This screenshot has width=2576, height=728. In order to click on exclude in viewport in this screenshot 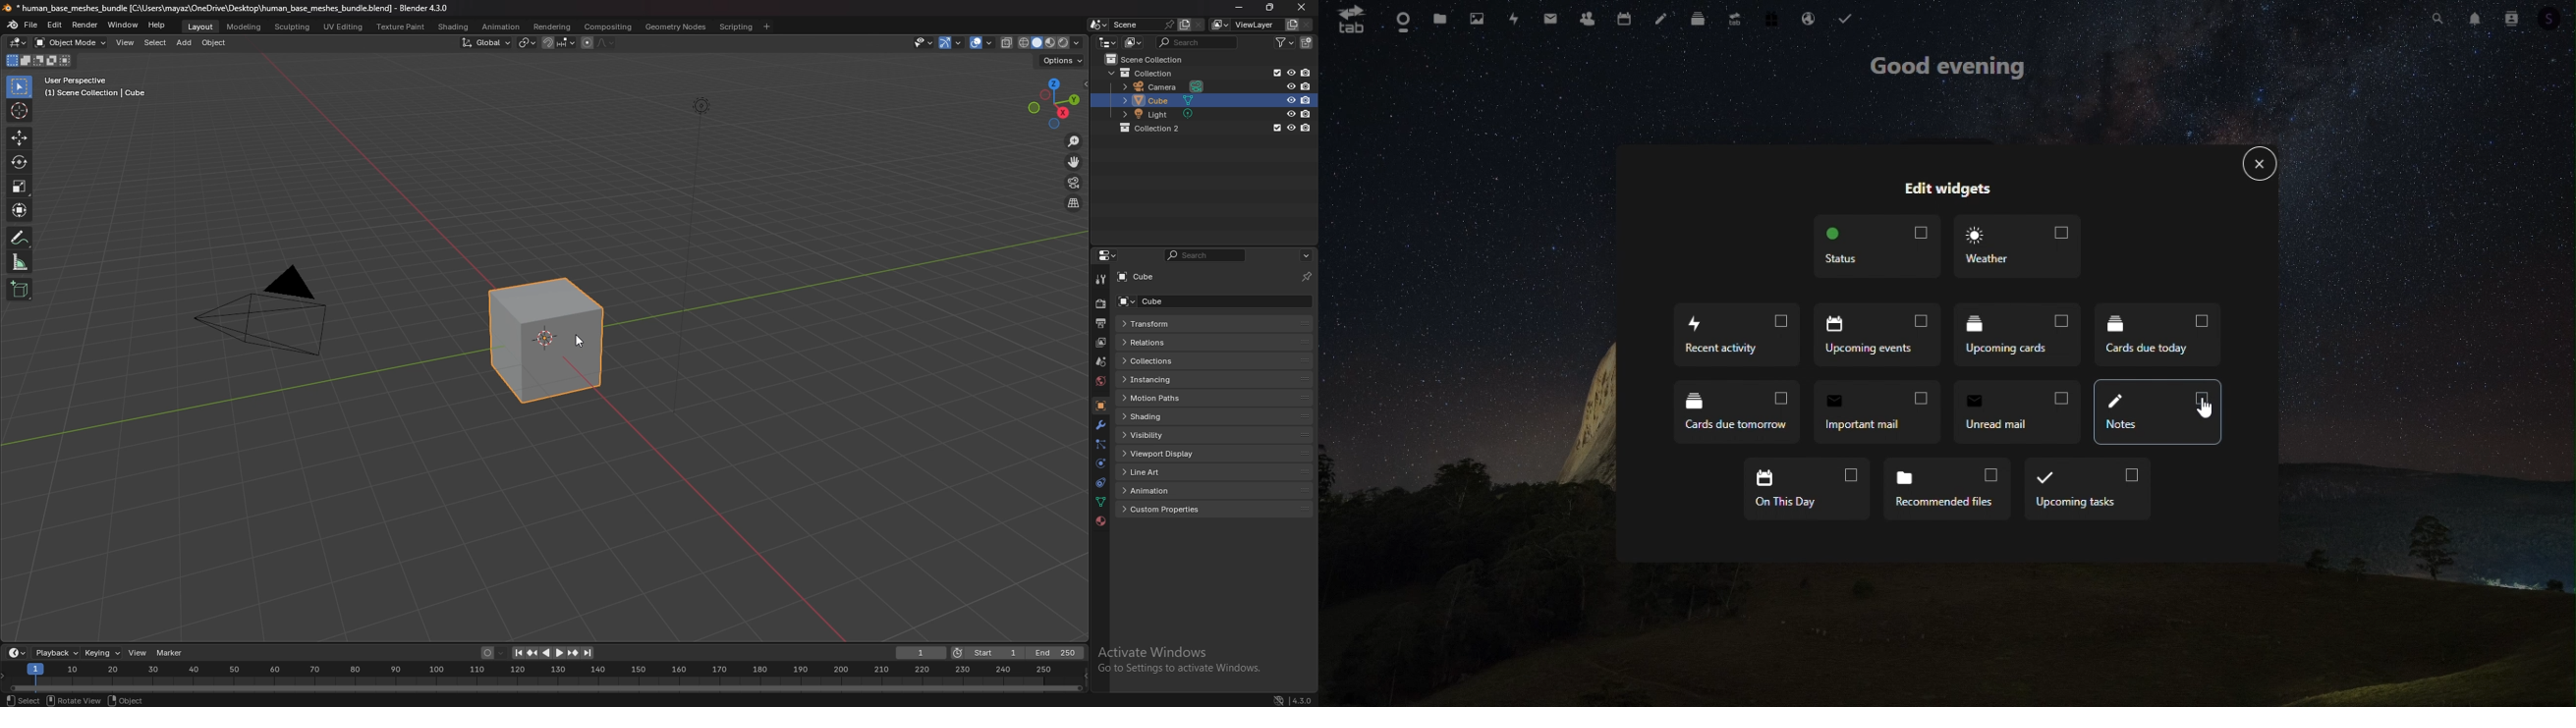, I will do `click(1275, 72)`.